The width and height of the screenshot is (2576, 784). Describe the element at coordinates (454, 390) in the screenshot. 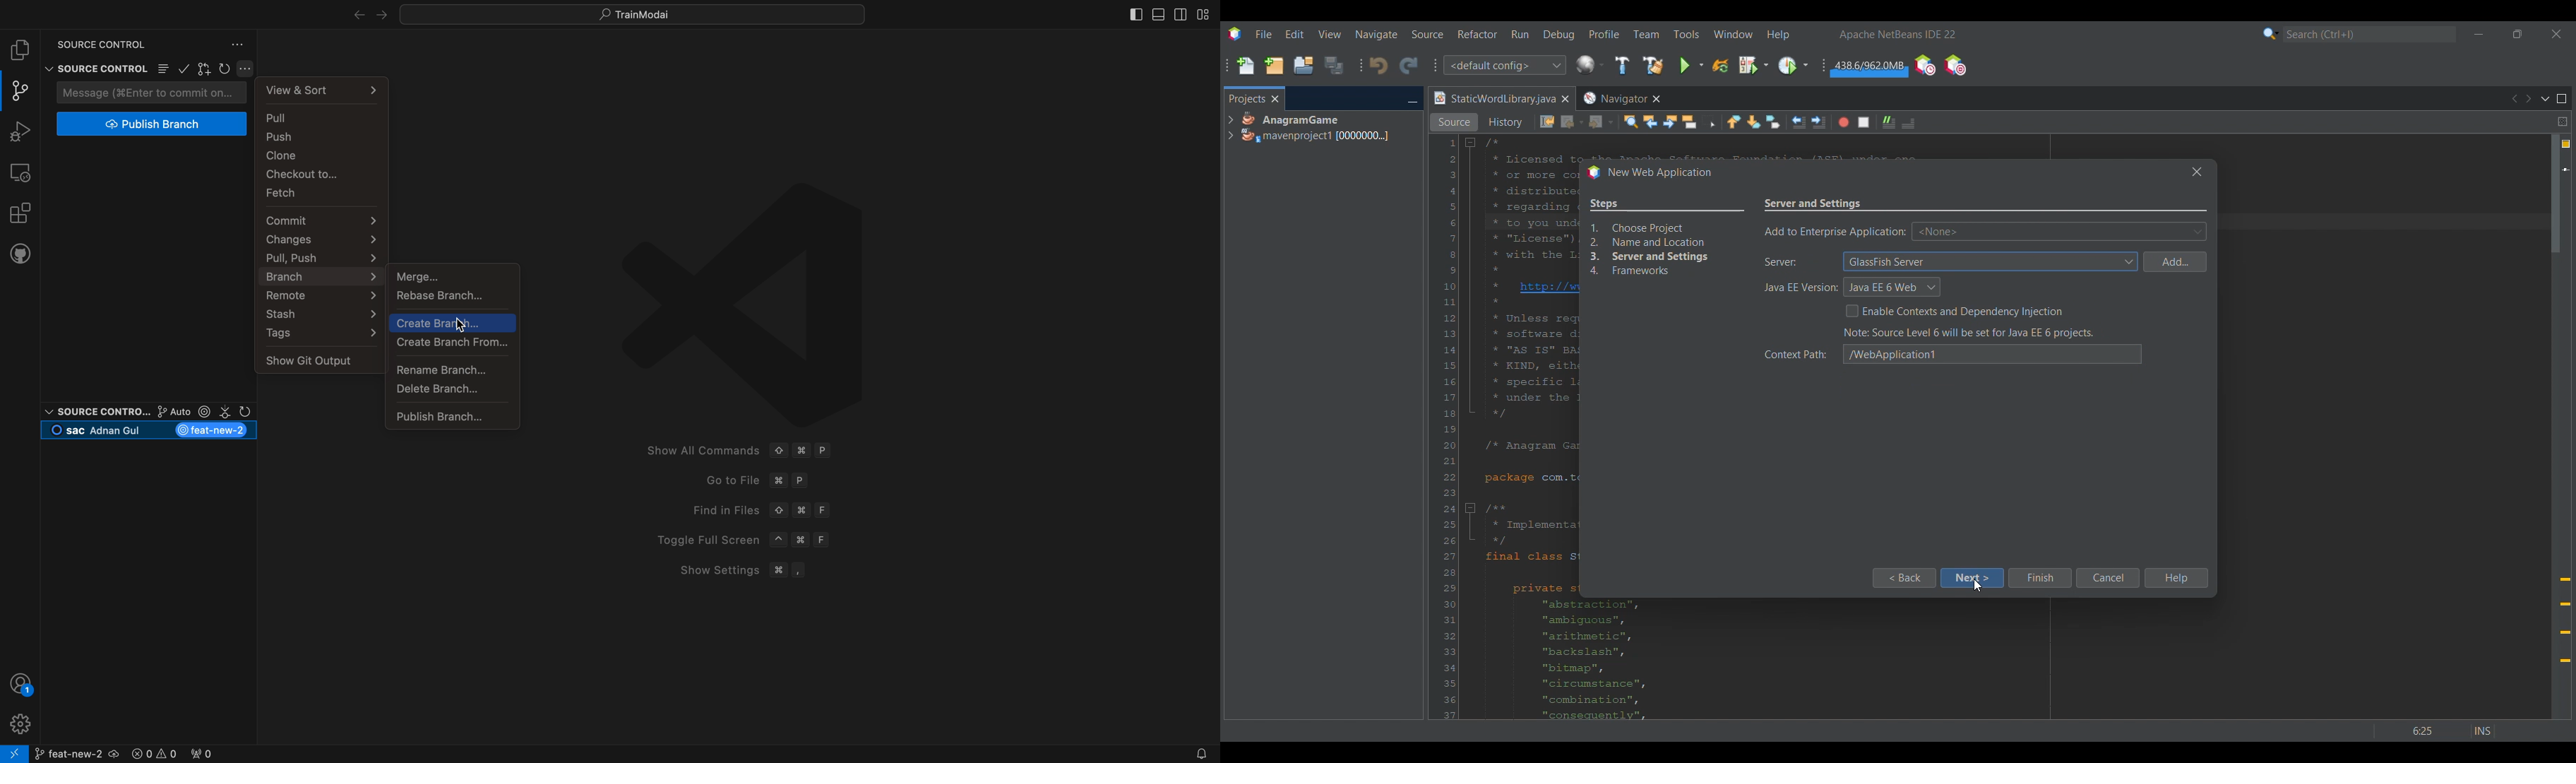

I see `delete` at that location.